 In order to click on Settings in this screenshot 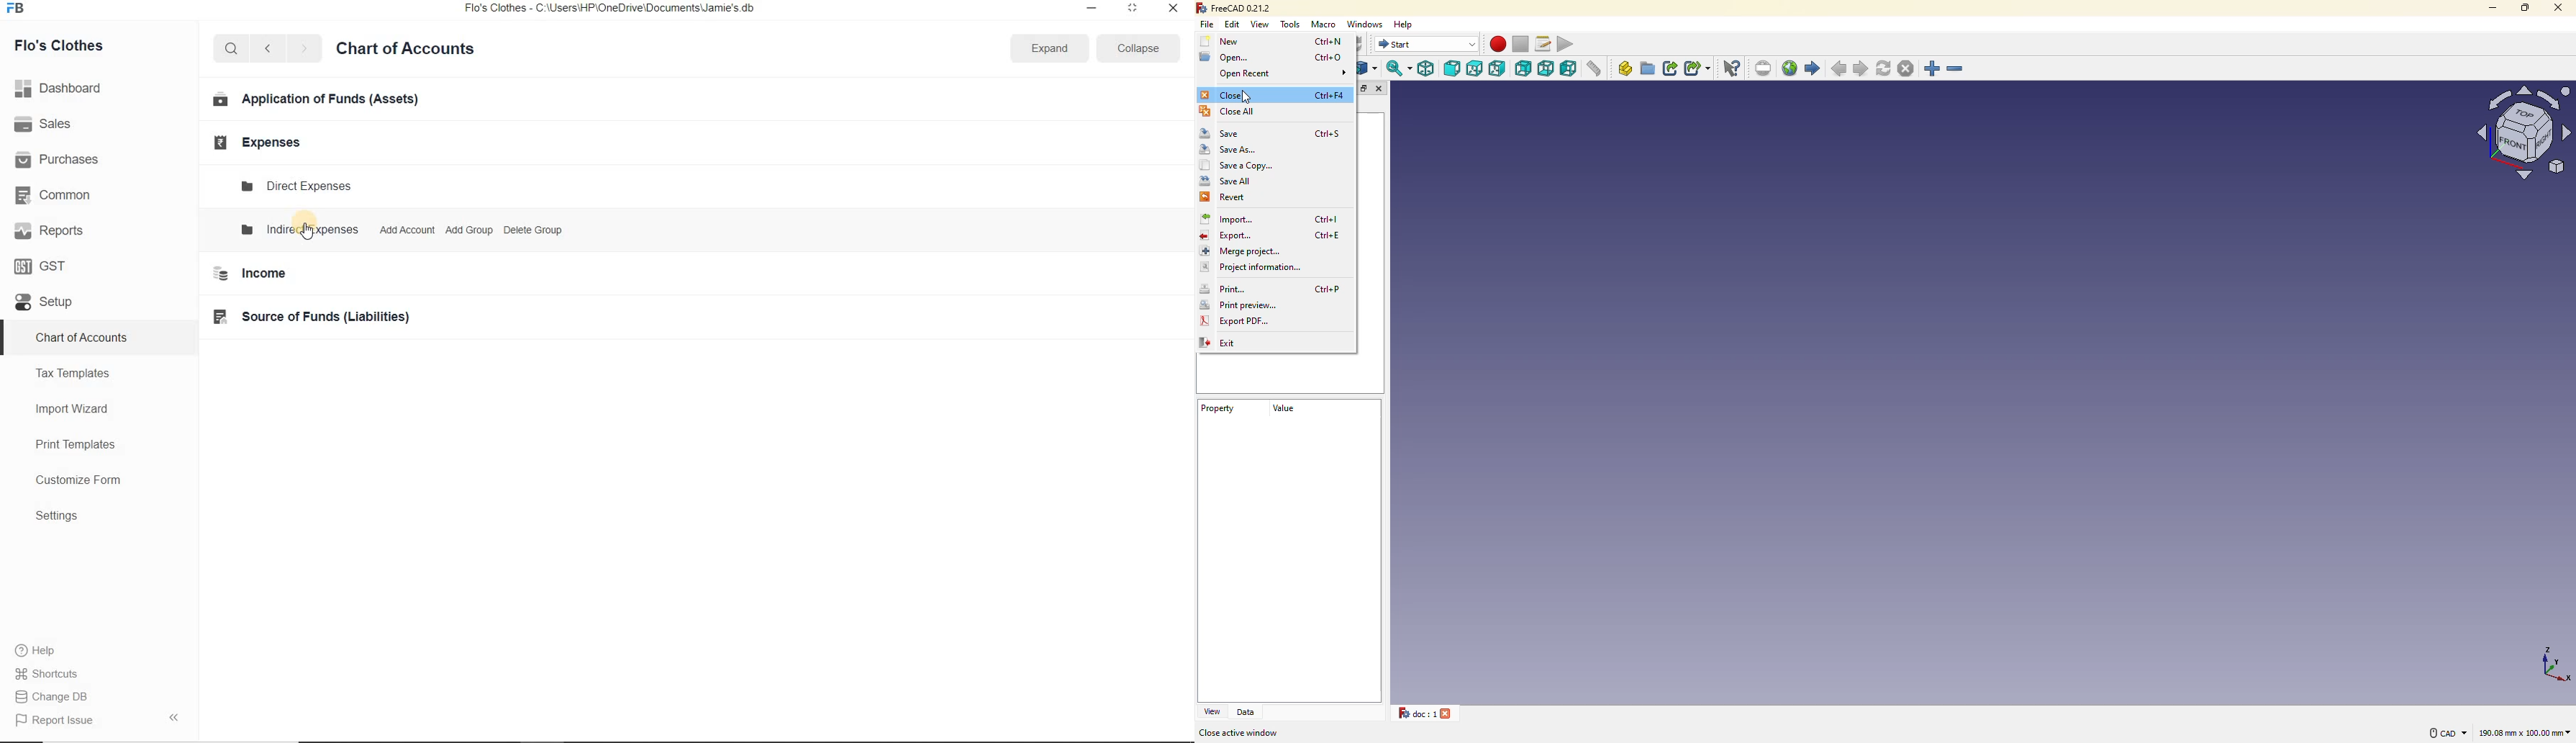, I will do `click(57, 515)`.